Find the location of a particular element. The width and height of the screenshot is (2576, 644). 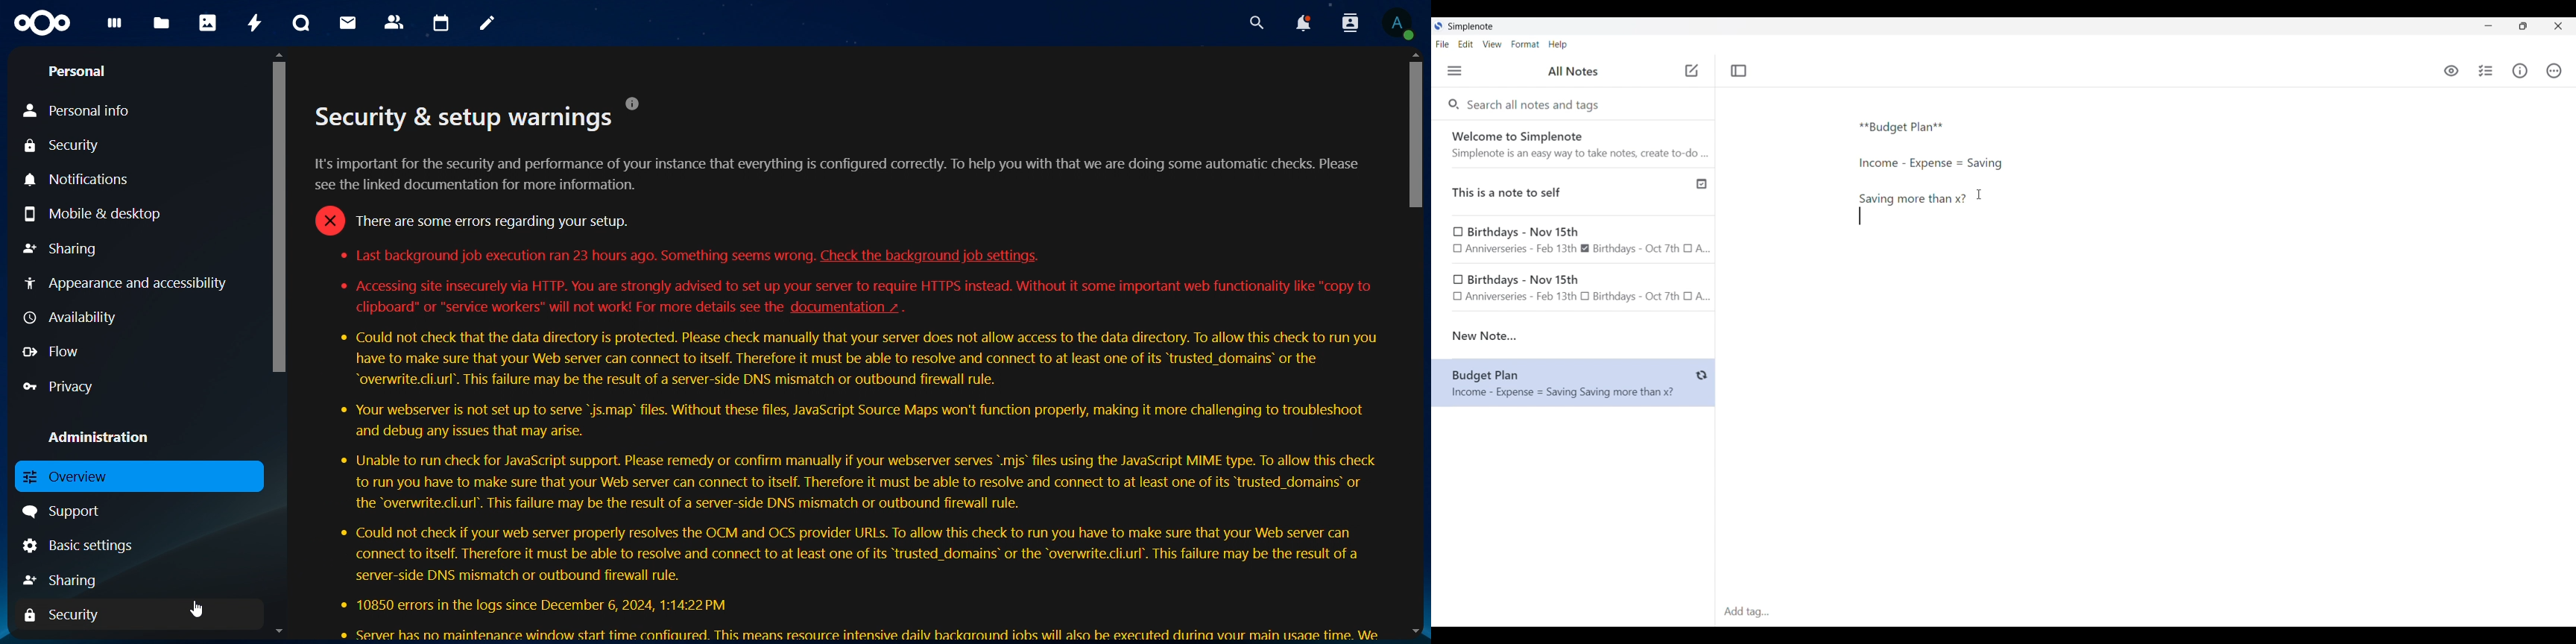

view profile is located at coordinates (1401, 22).